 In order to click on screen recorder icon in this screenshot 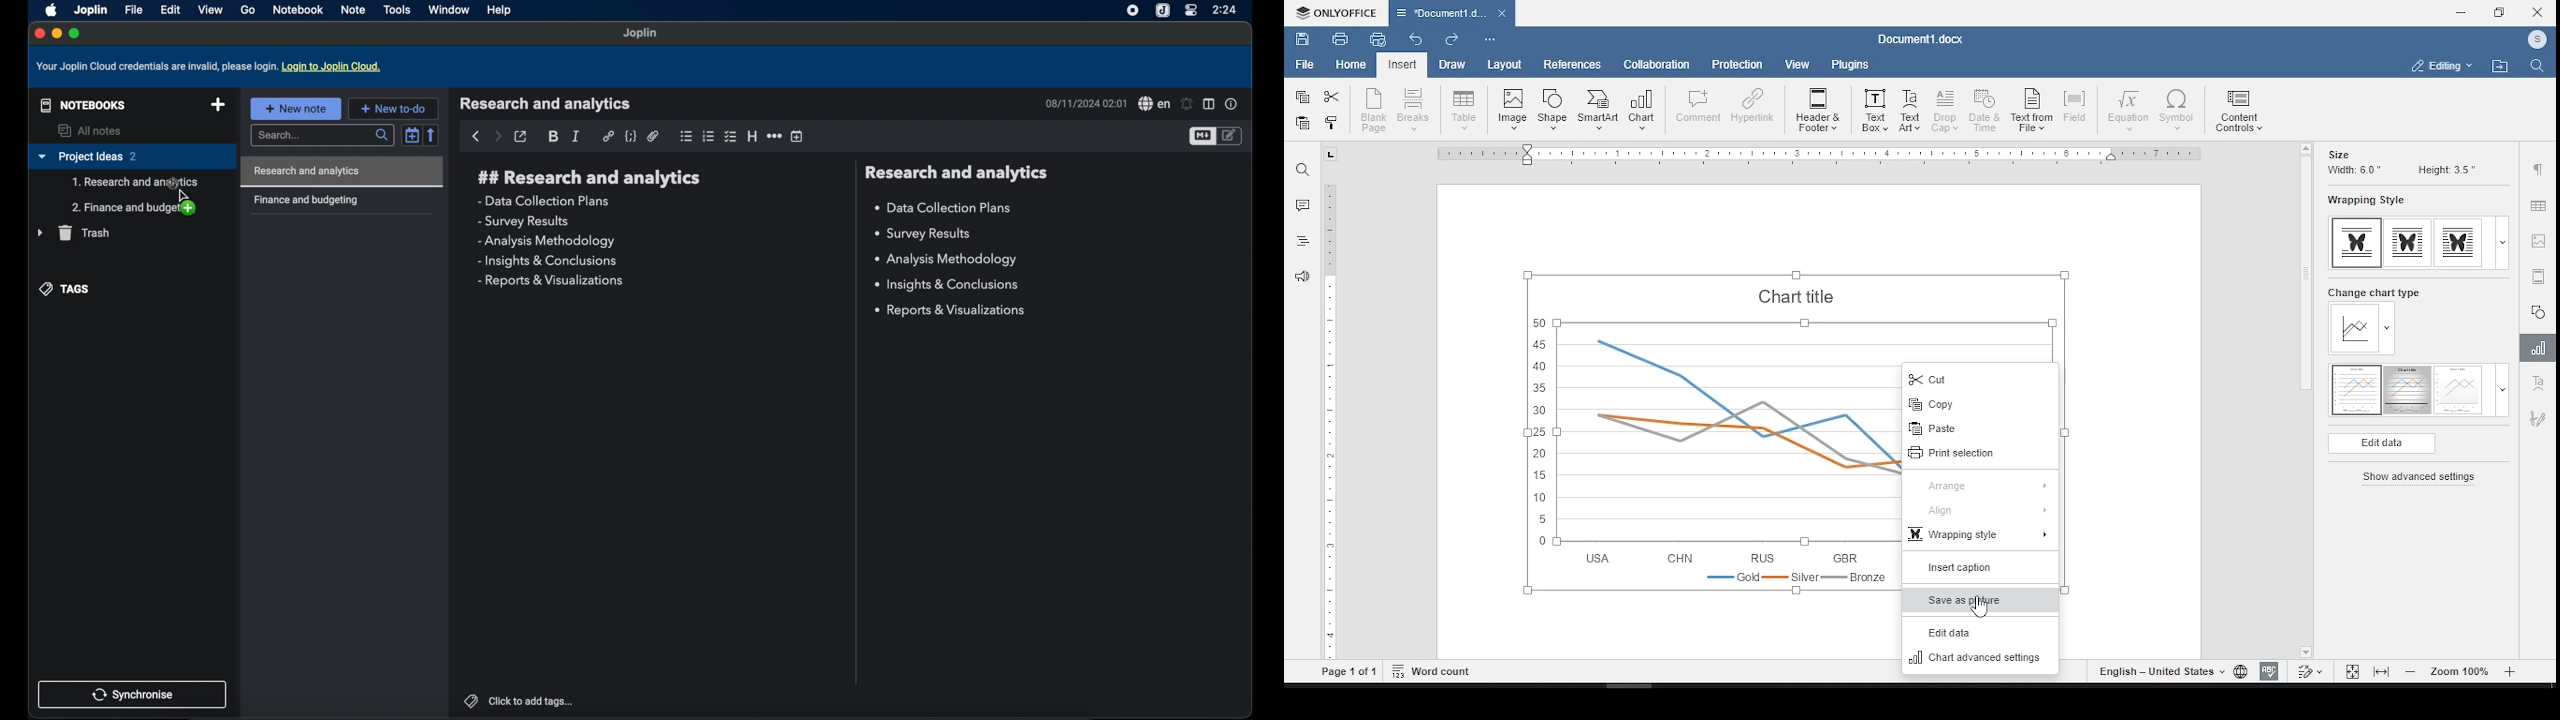, I will do `click(1130, 11)`.